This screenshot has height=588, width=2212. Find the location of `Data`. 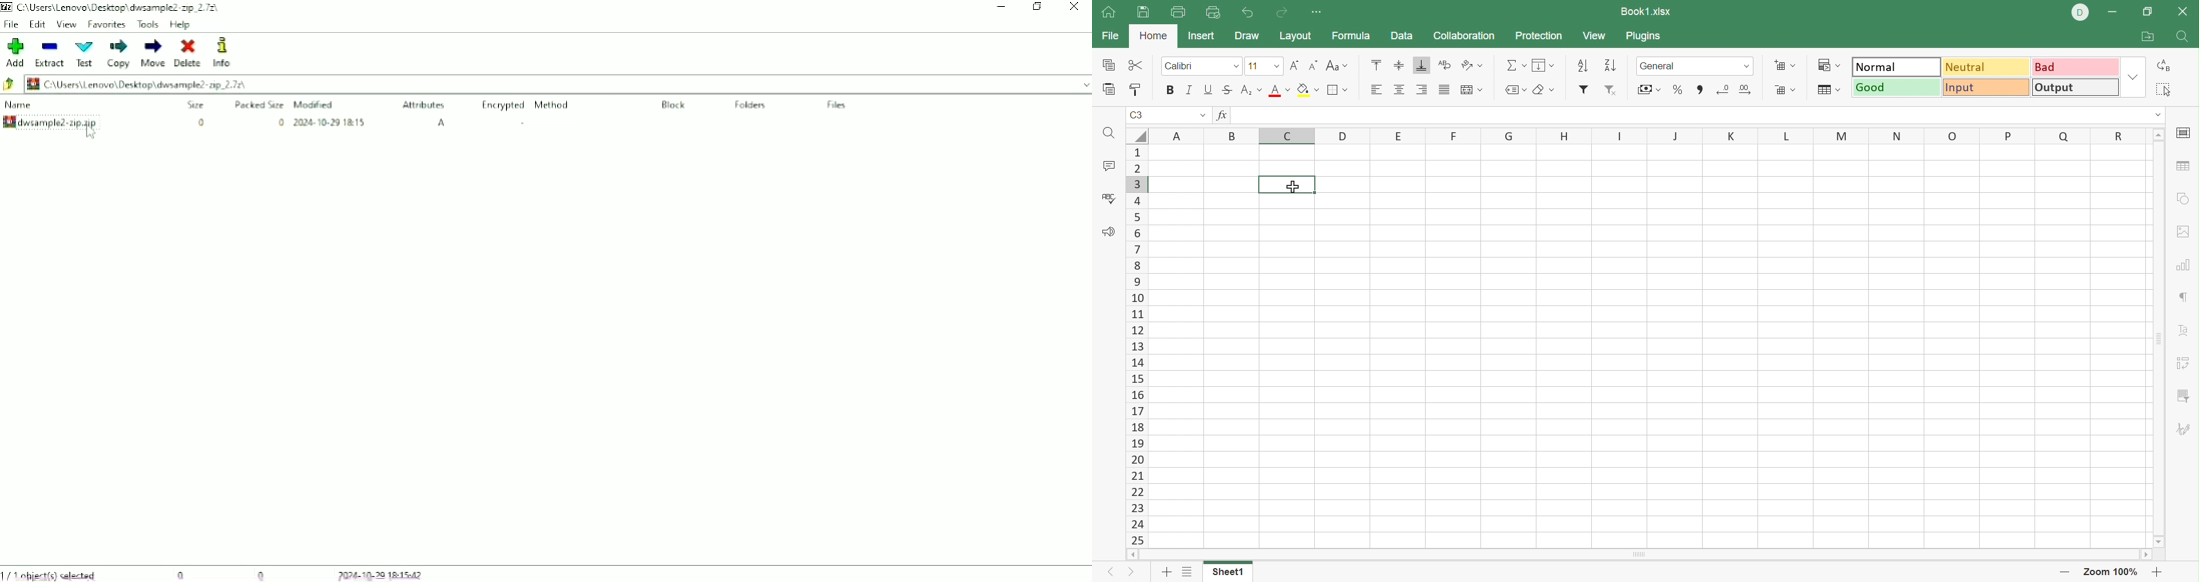

Data is located at coordinates (1403, 35).